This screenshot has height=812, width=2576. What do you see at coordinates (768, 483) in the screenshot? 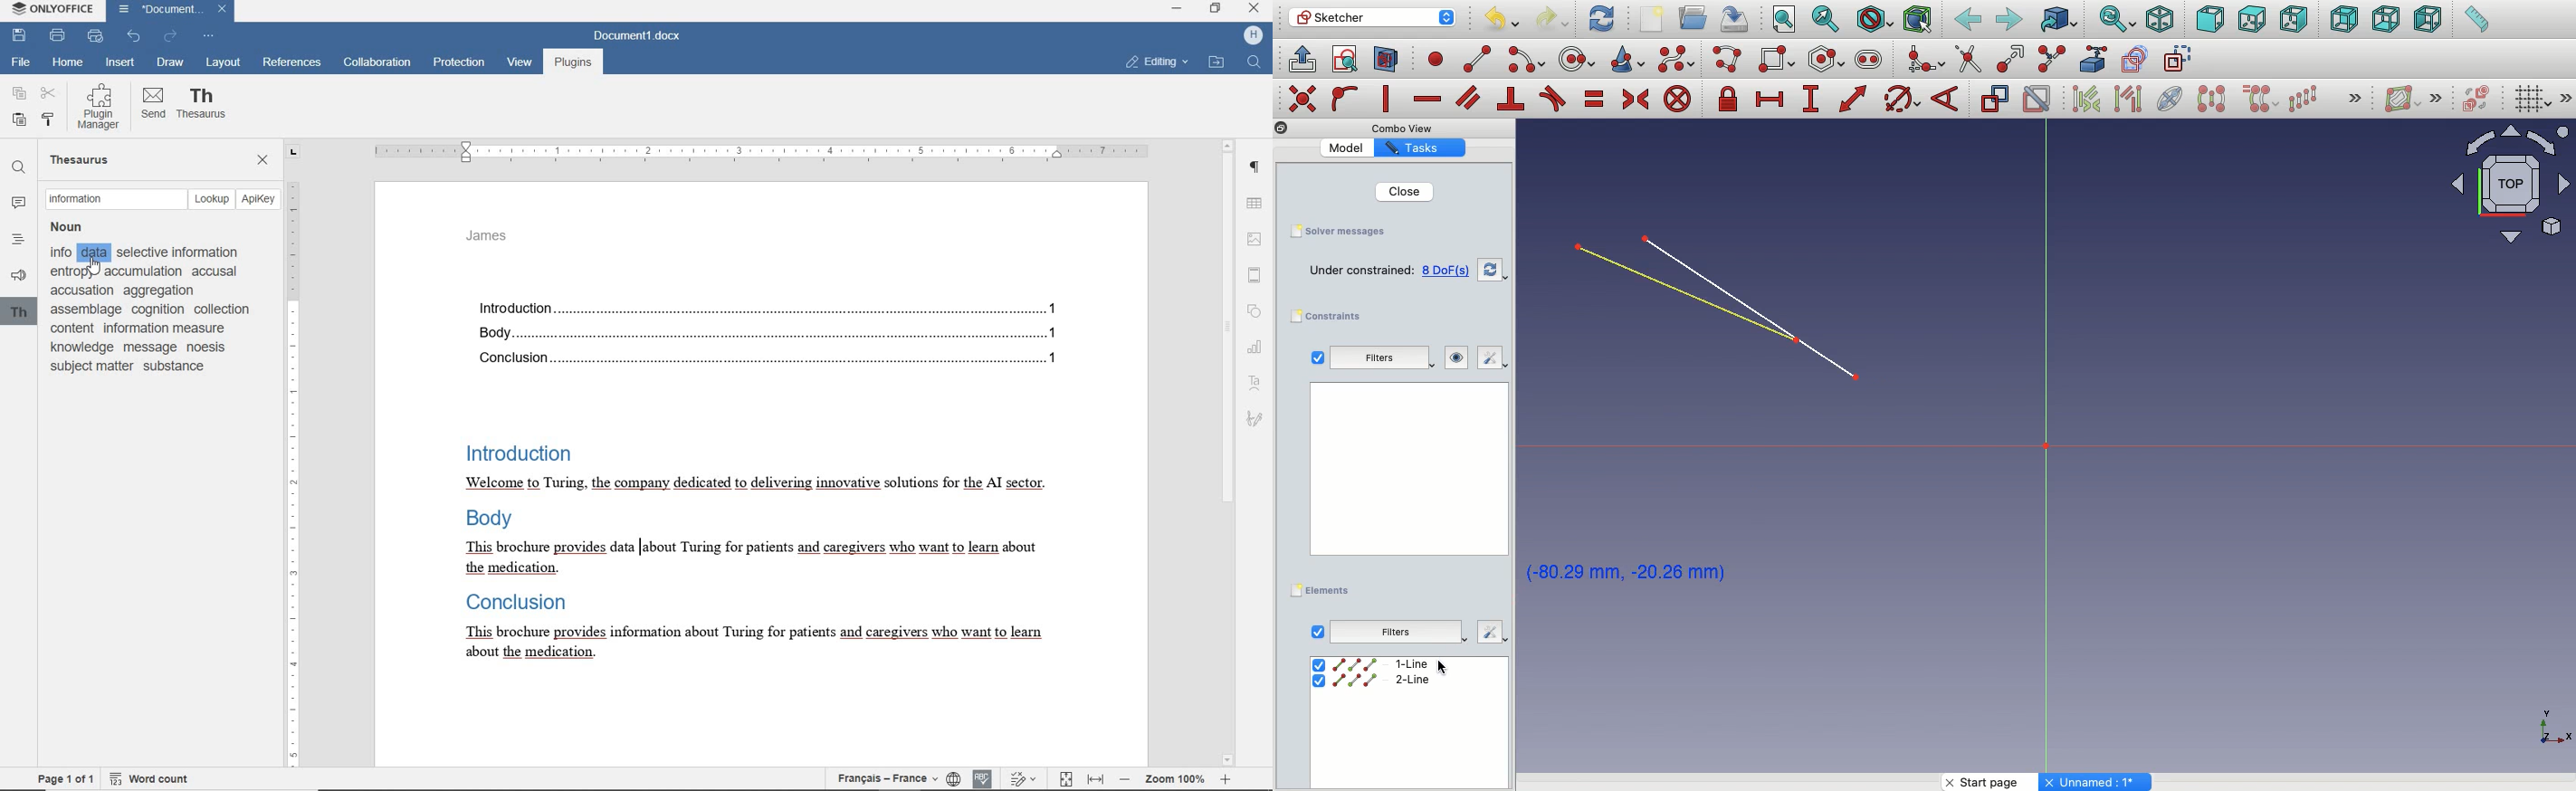
I see `Welcome to Turing, the company dedicated to delivering innovative solutions for the Al sector.` at bounding box center [768, 483].